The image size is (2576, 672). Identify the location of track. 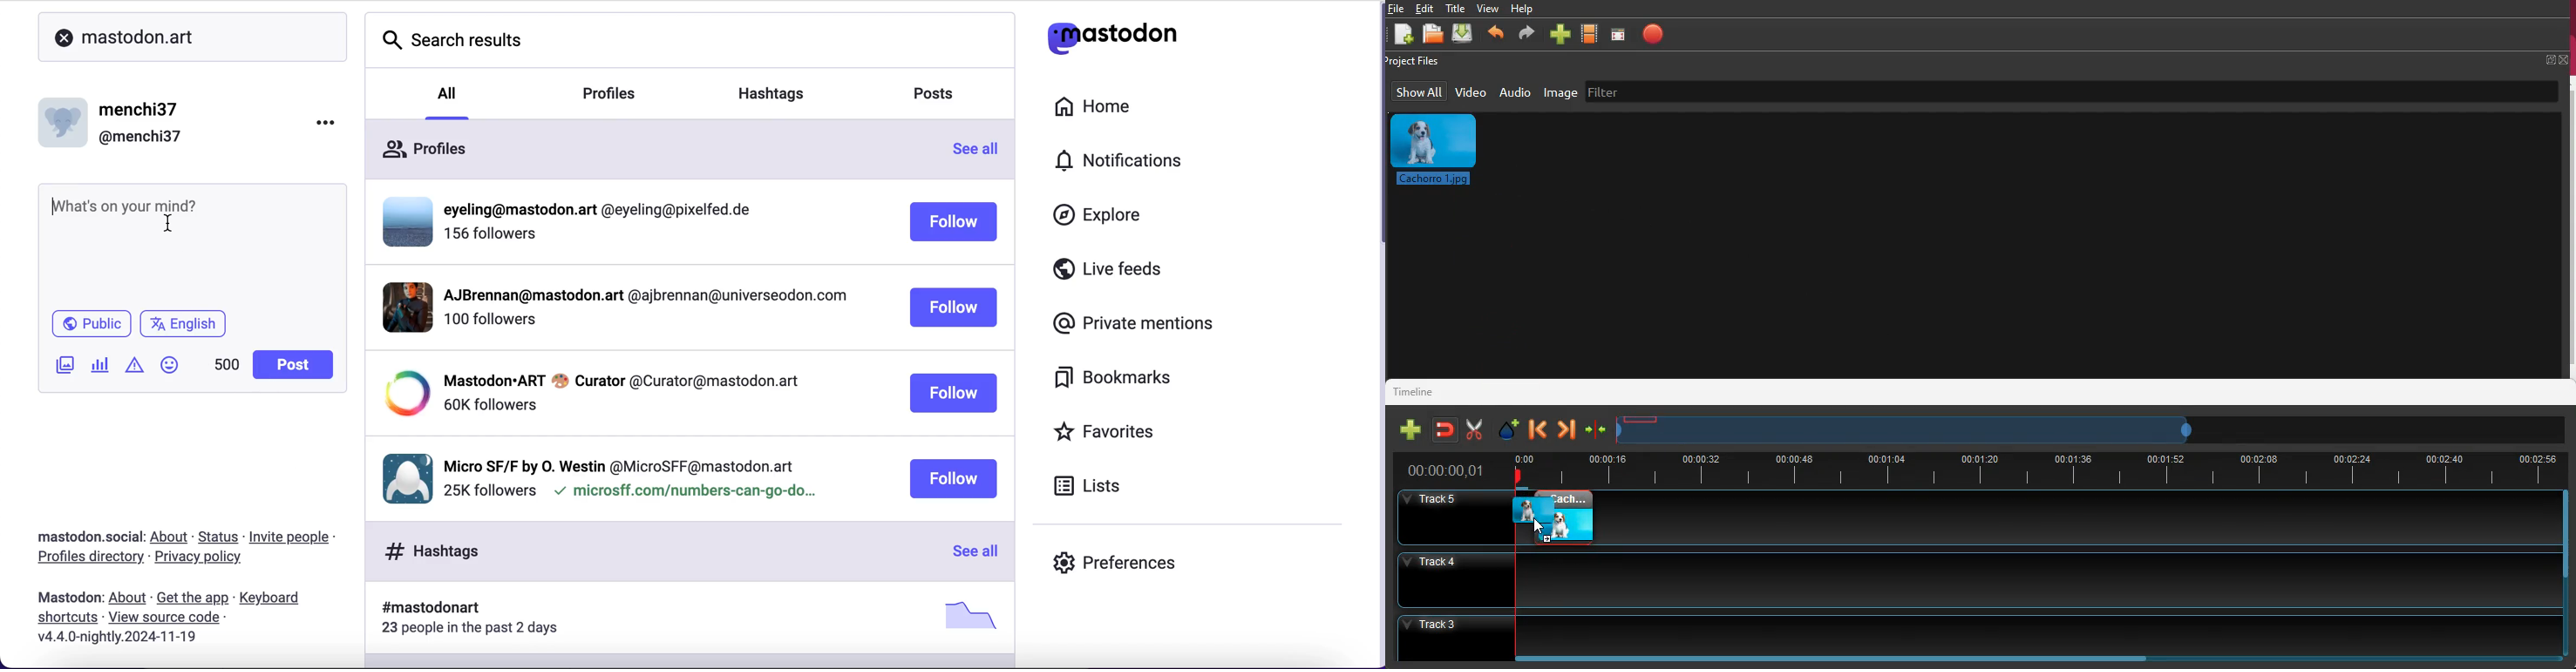
(1973, 578).